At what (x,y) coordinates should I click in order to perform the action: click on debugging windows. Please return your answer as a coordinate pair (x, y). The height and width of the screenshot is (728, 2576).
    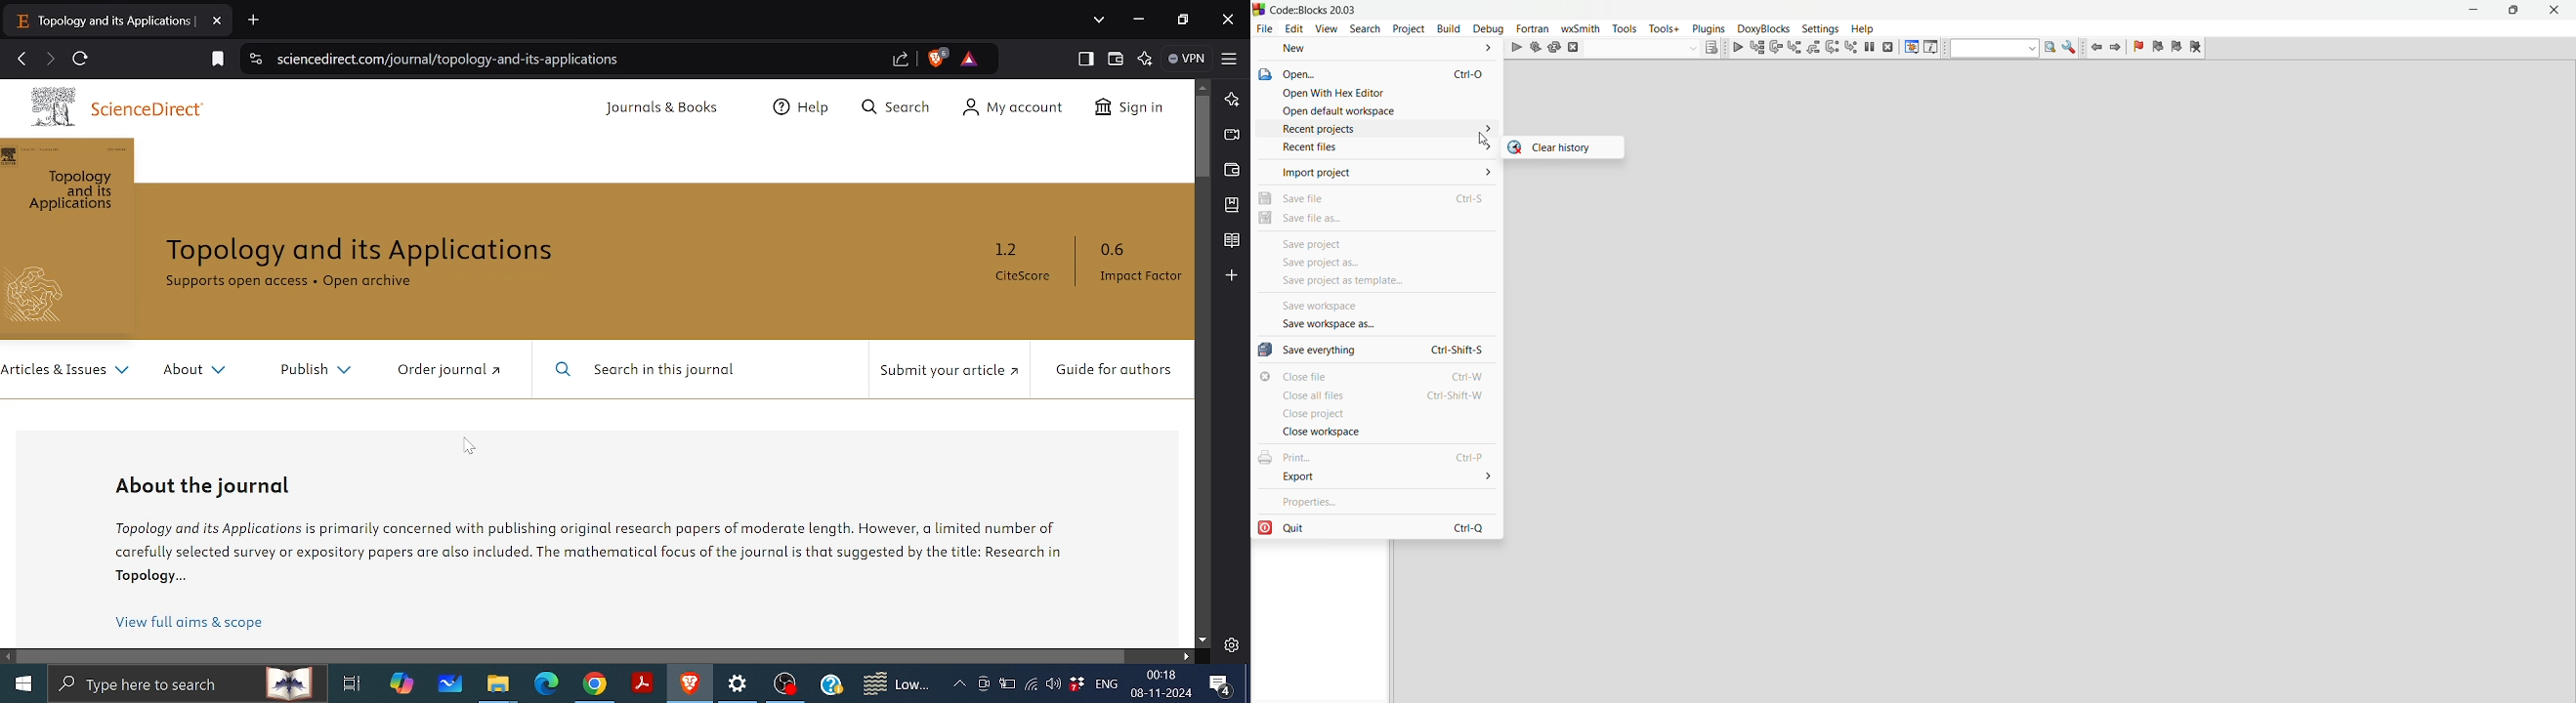
    Looking at the image, I should click on (1910, 48).